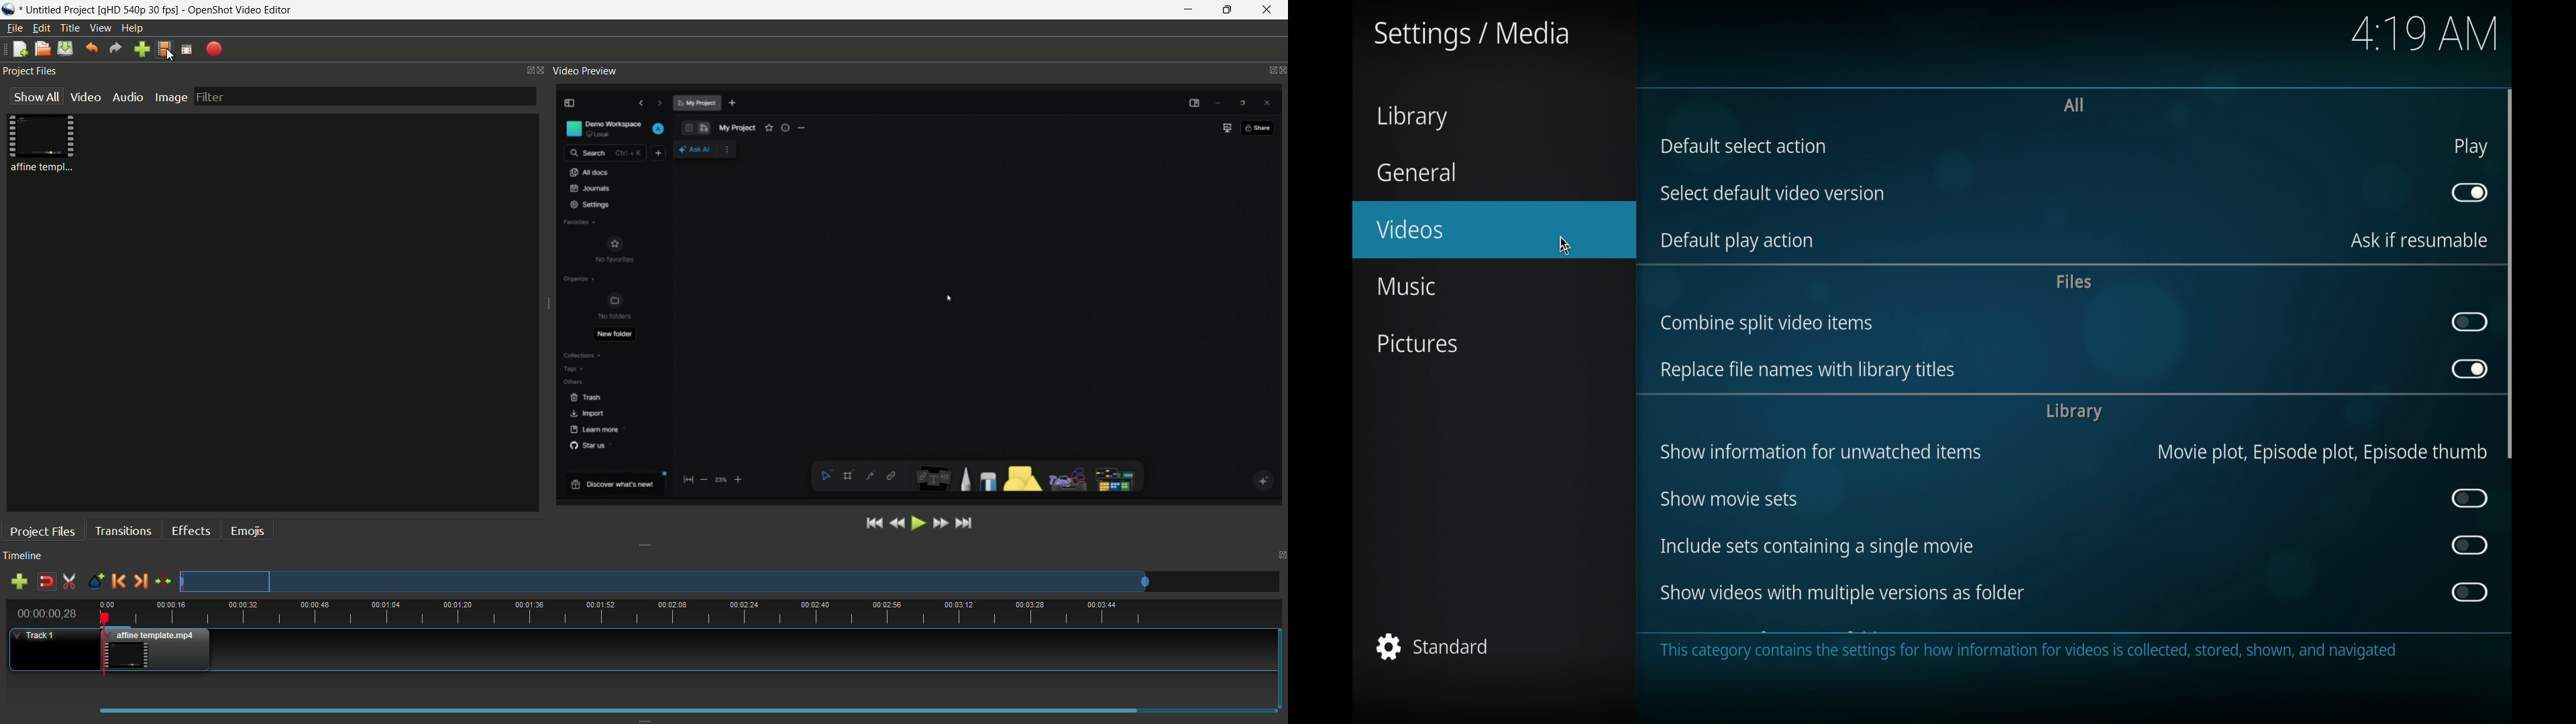  I want to click on audio, so click(129, 97).